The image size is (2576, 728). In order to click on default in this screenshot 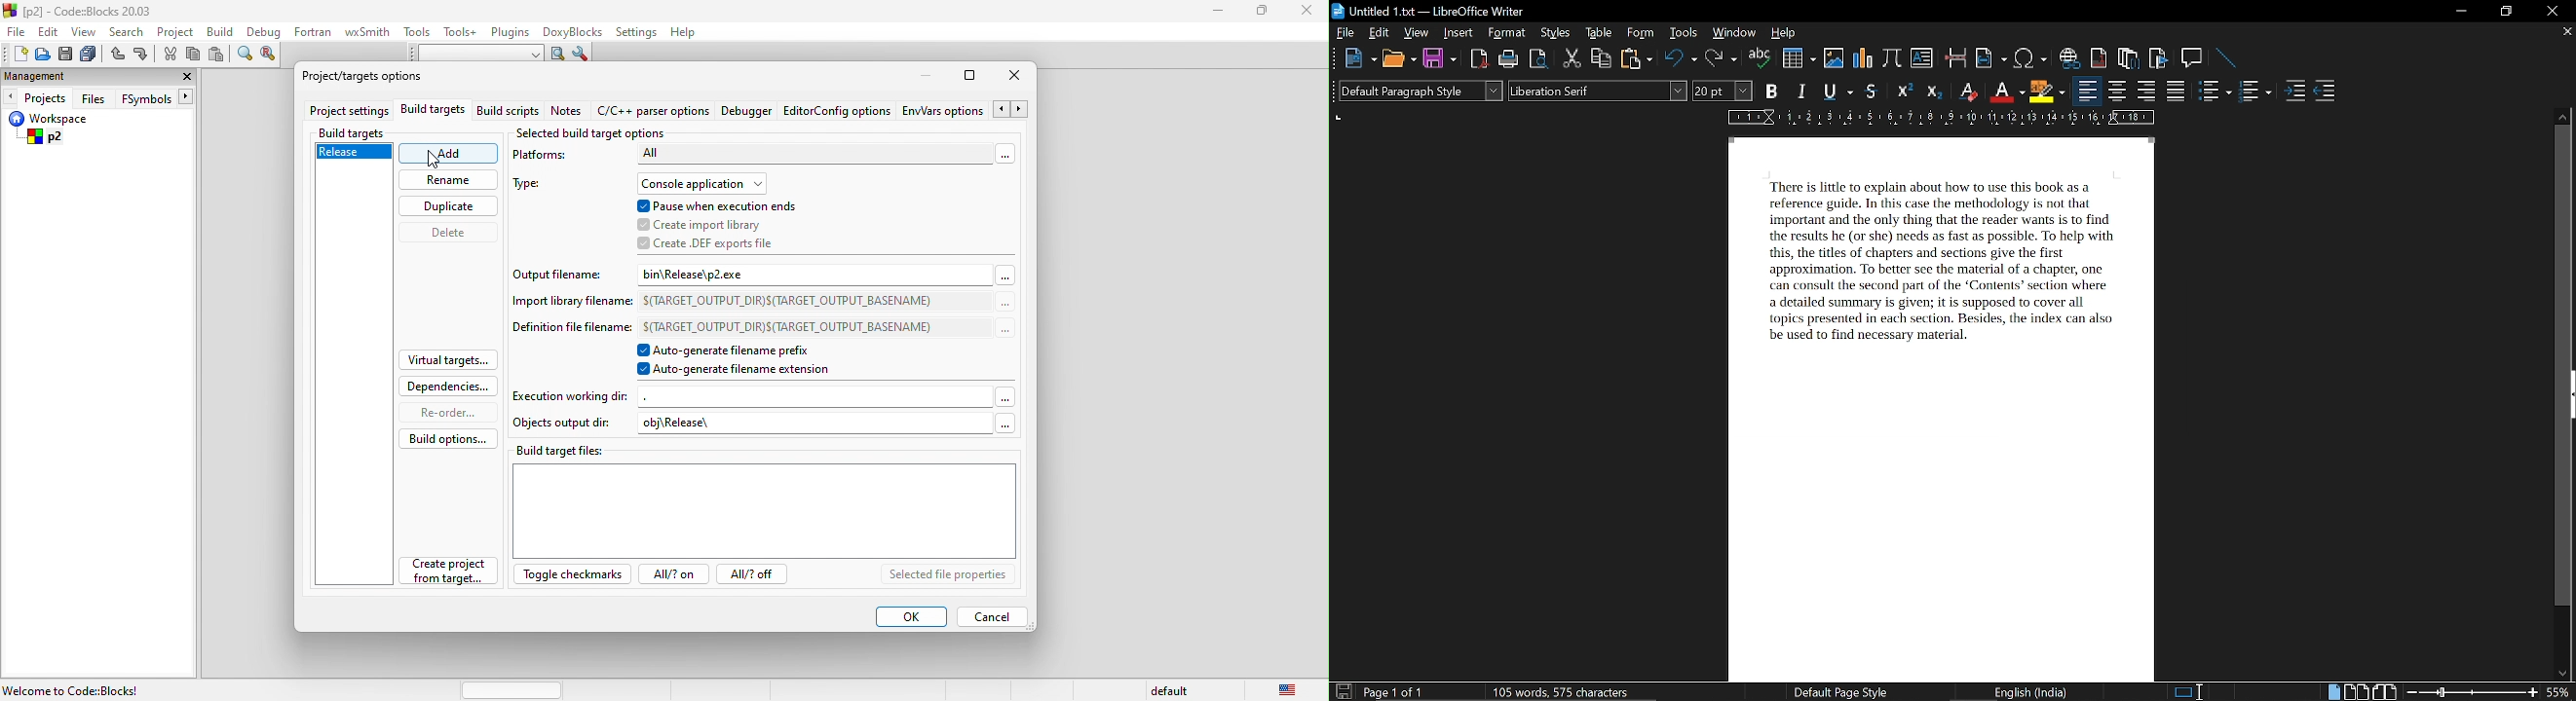, I will do `click(1166, 690)`.